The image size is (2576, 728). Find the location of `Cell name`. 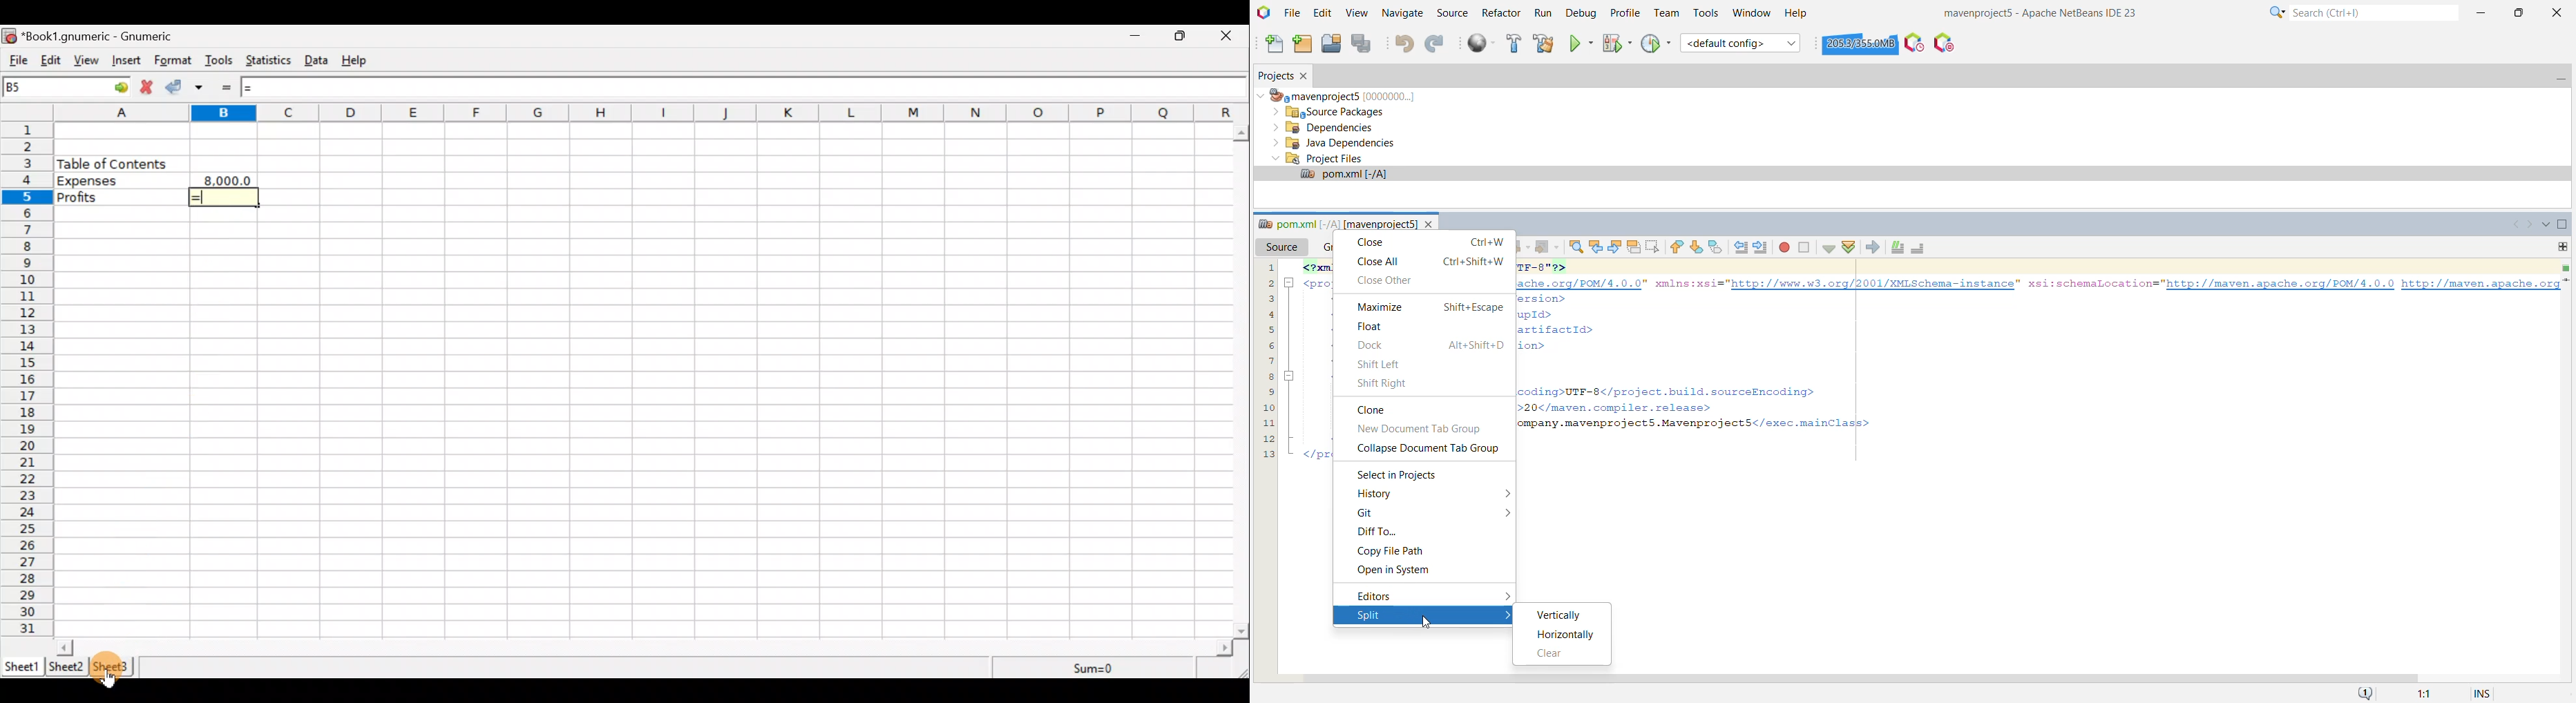

Cell name is located at coordinates (67, 87).